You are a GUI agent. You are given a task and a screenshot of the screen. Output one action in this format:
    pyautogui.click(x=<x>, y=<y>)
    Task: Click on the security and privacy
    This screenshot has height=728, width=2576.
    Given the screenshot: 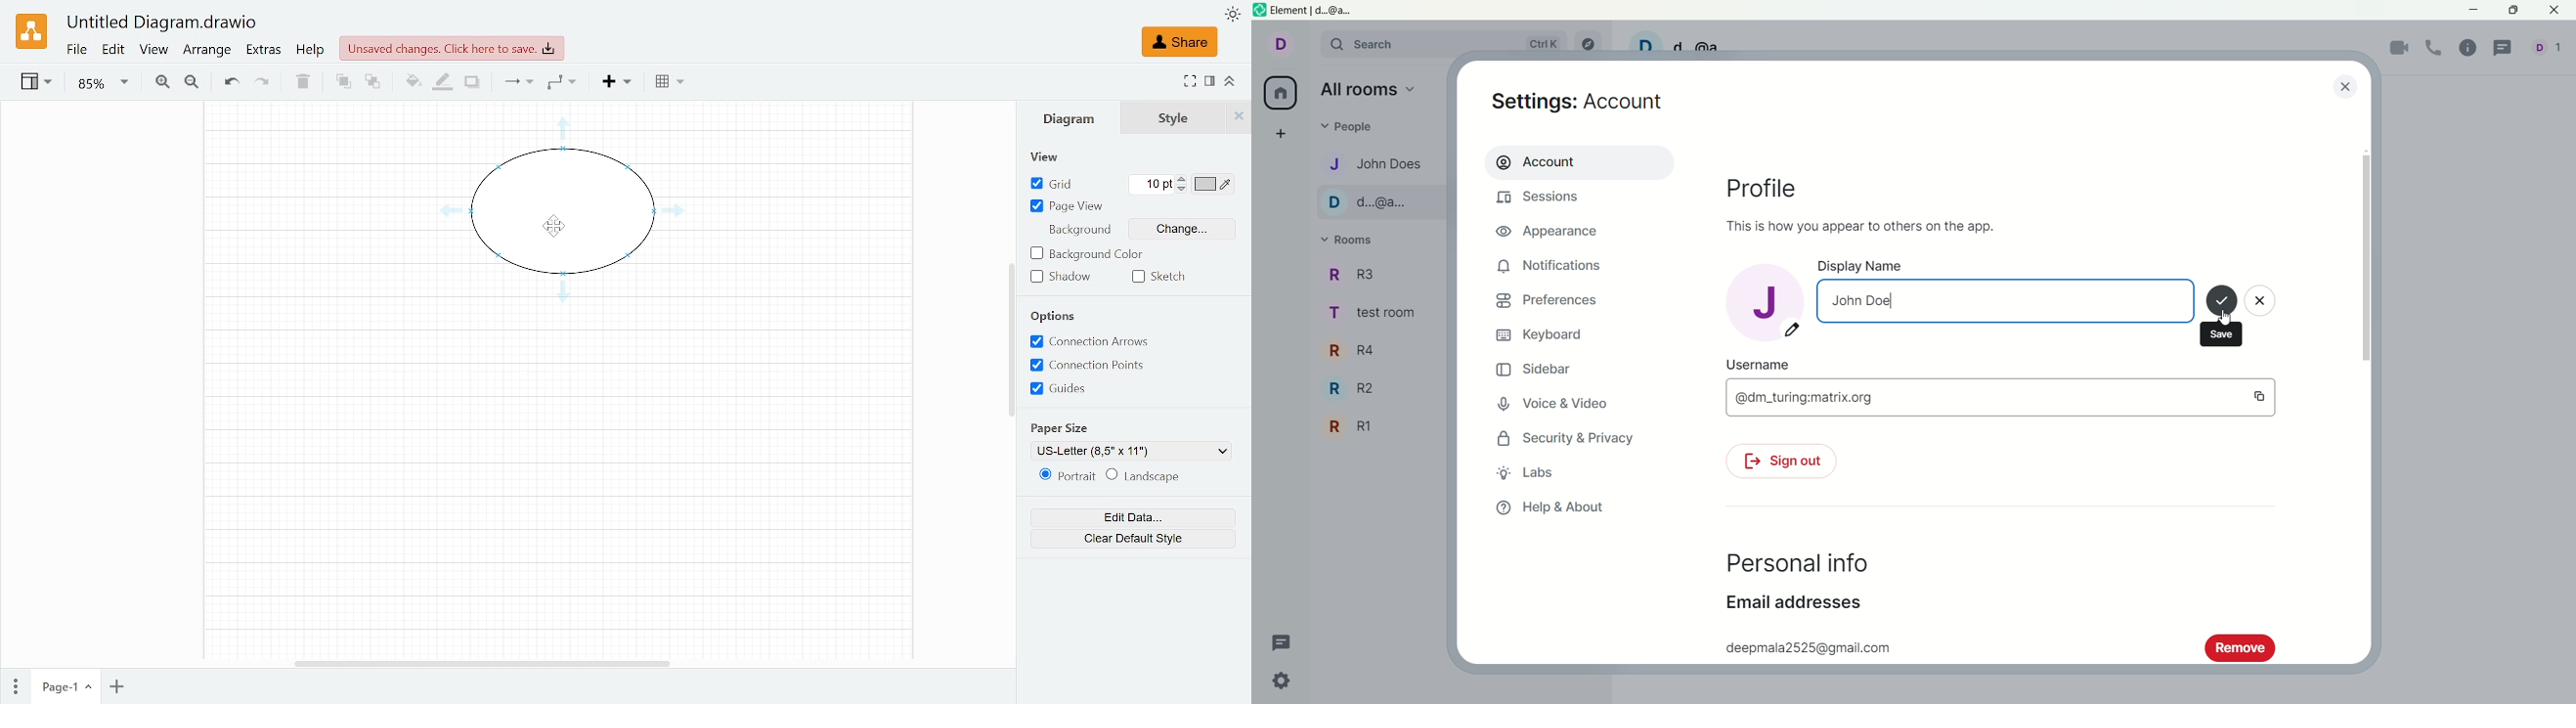 What is the action you would take?
    pyautogui.click(x=1561, y=440)
    